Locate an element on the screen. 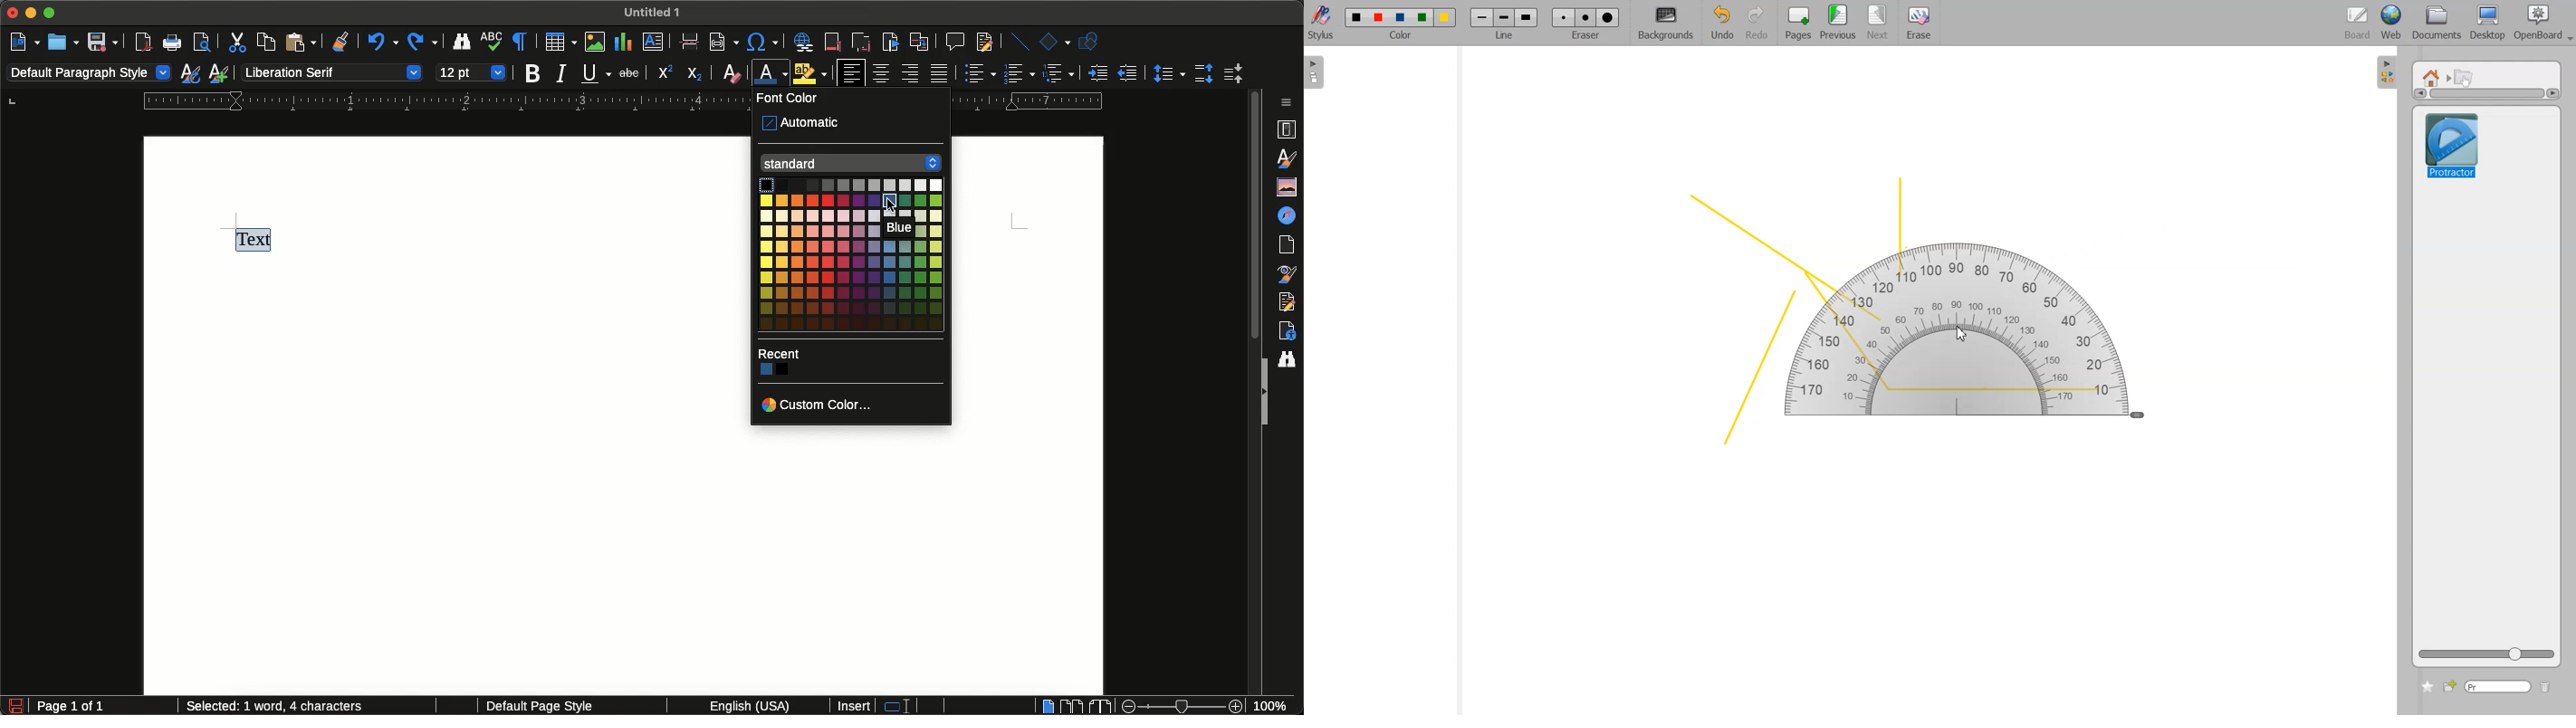 Image resolution: width=2576 pixels, height=728 pixels. Clear direct formatting is located at coordinates (732, 73).